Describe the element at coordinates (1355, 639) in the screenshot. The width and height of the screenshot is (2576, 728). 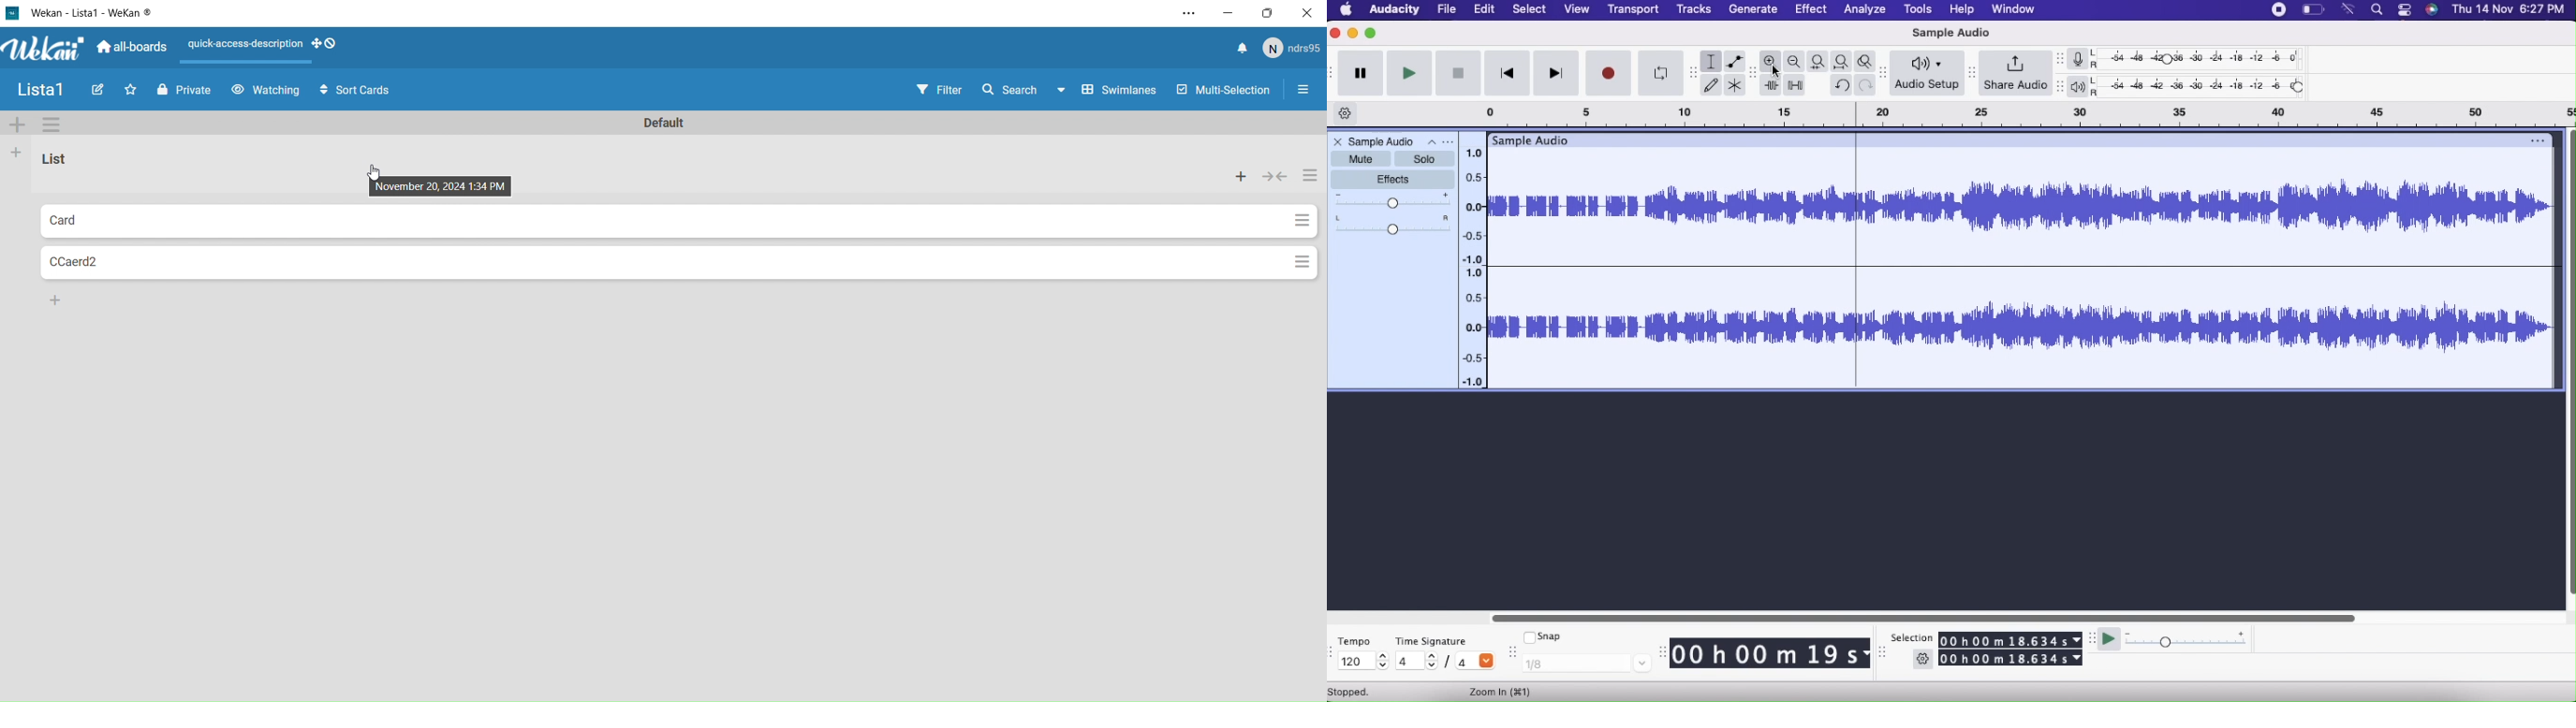
I see `Tempo` at that location.